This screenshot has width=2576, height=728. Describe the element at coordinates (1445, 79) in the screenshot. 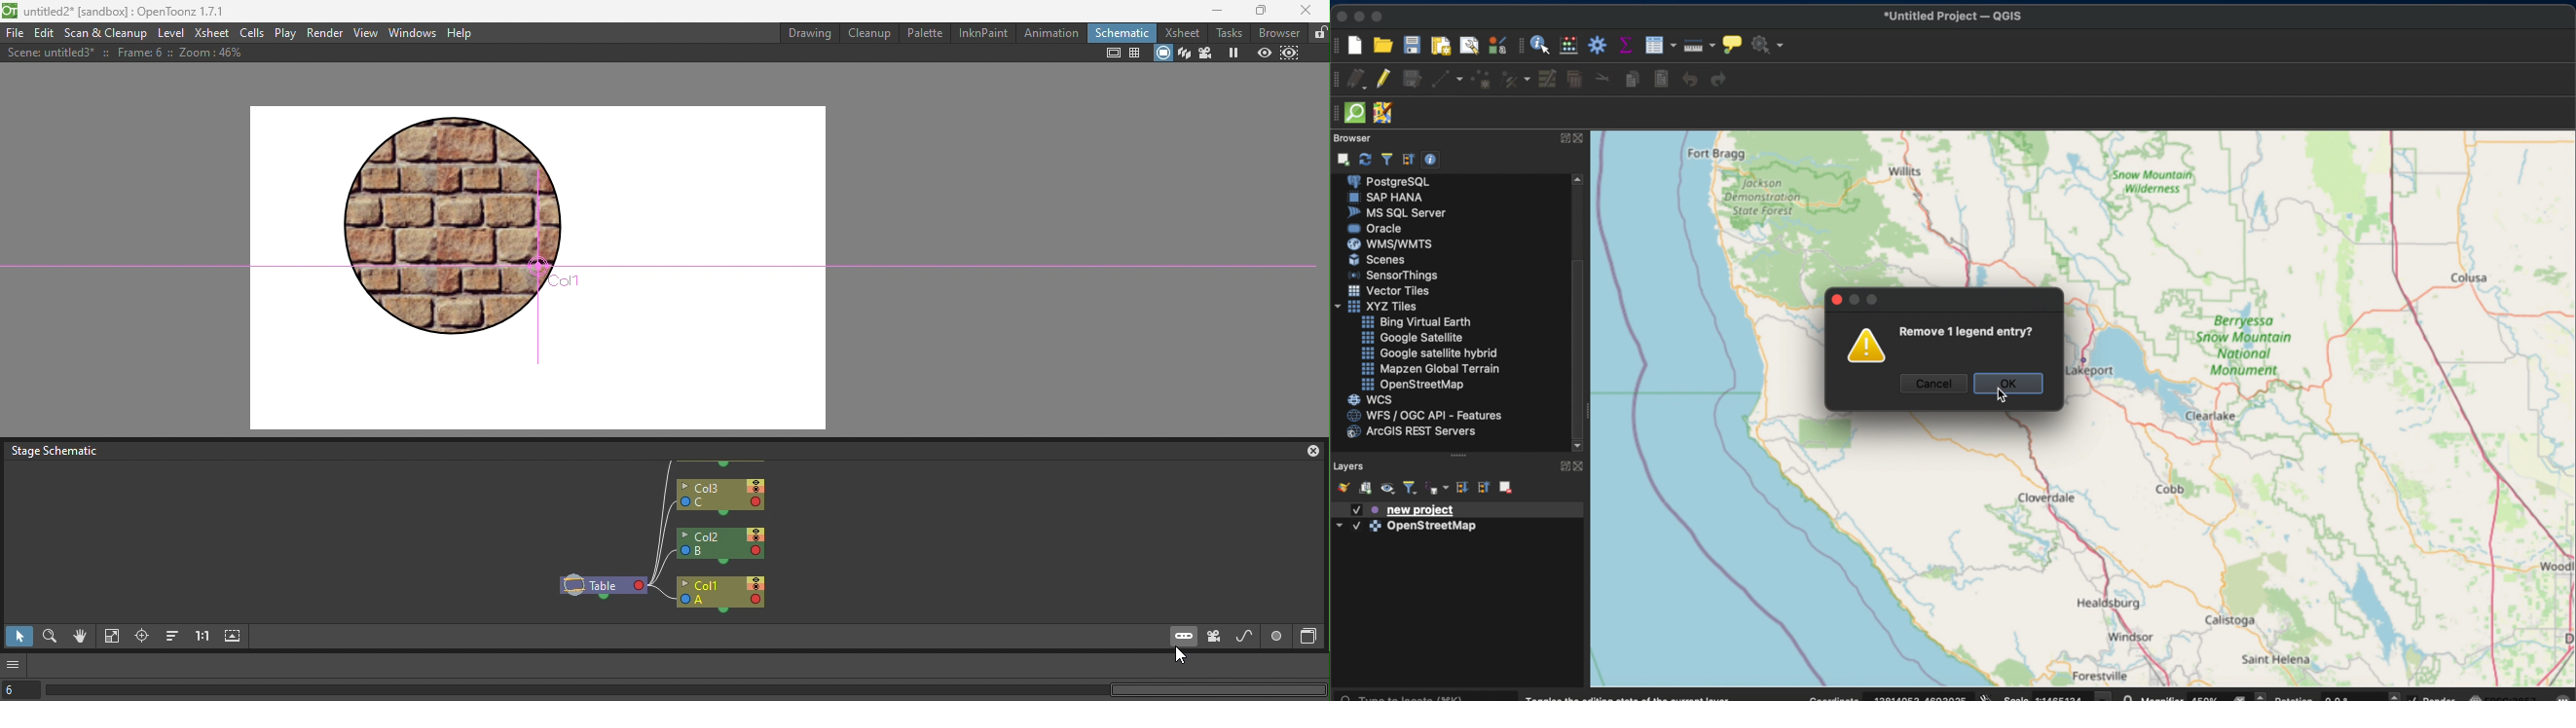

I see `digitize with segment` at that location.